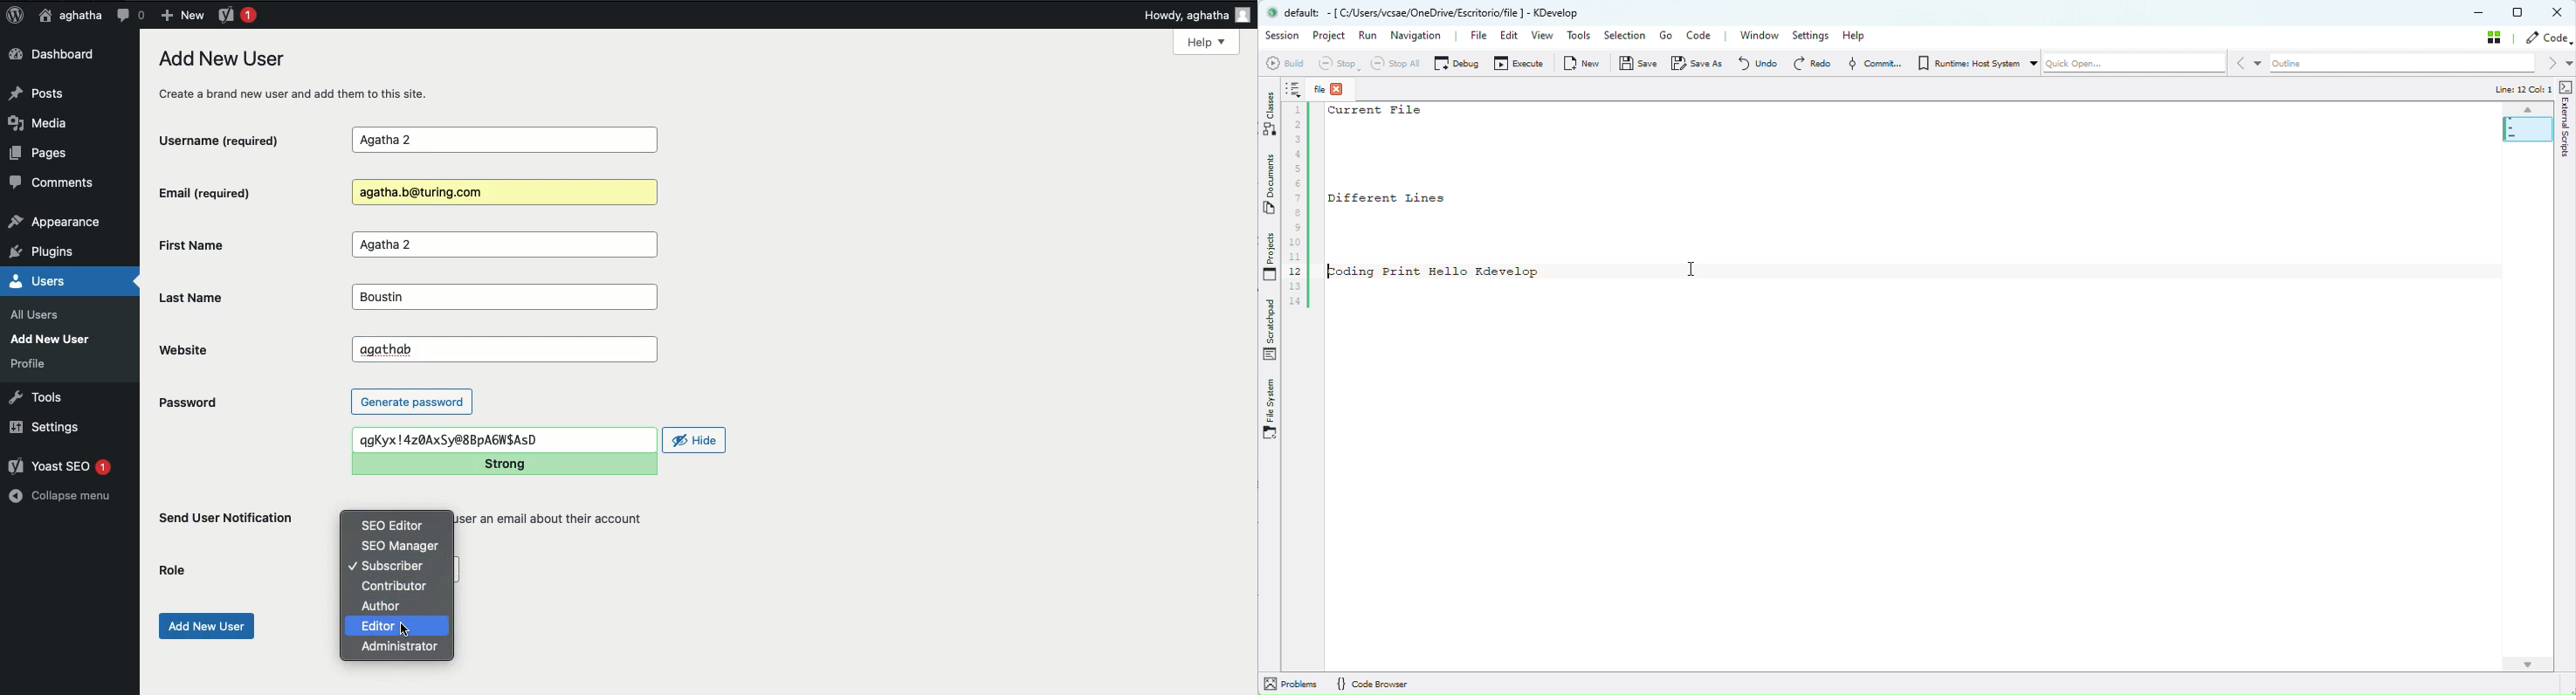  Describe the element at coordinates (502, 298) in the screenshot. I see `Boustin` at that location.